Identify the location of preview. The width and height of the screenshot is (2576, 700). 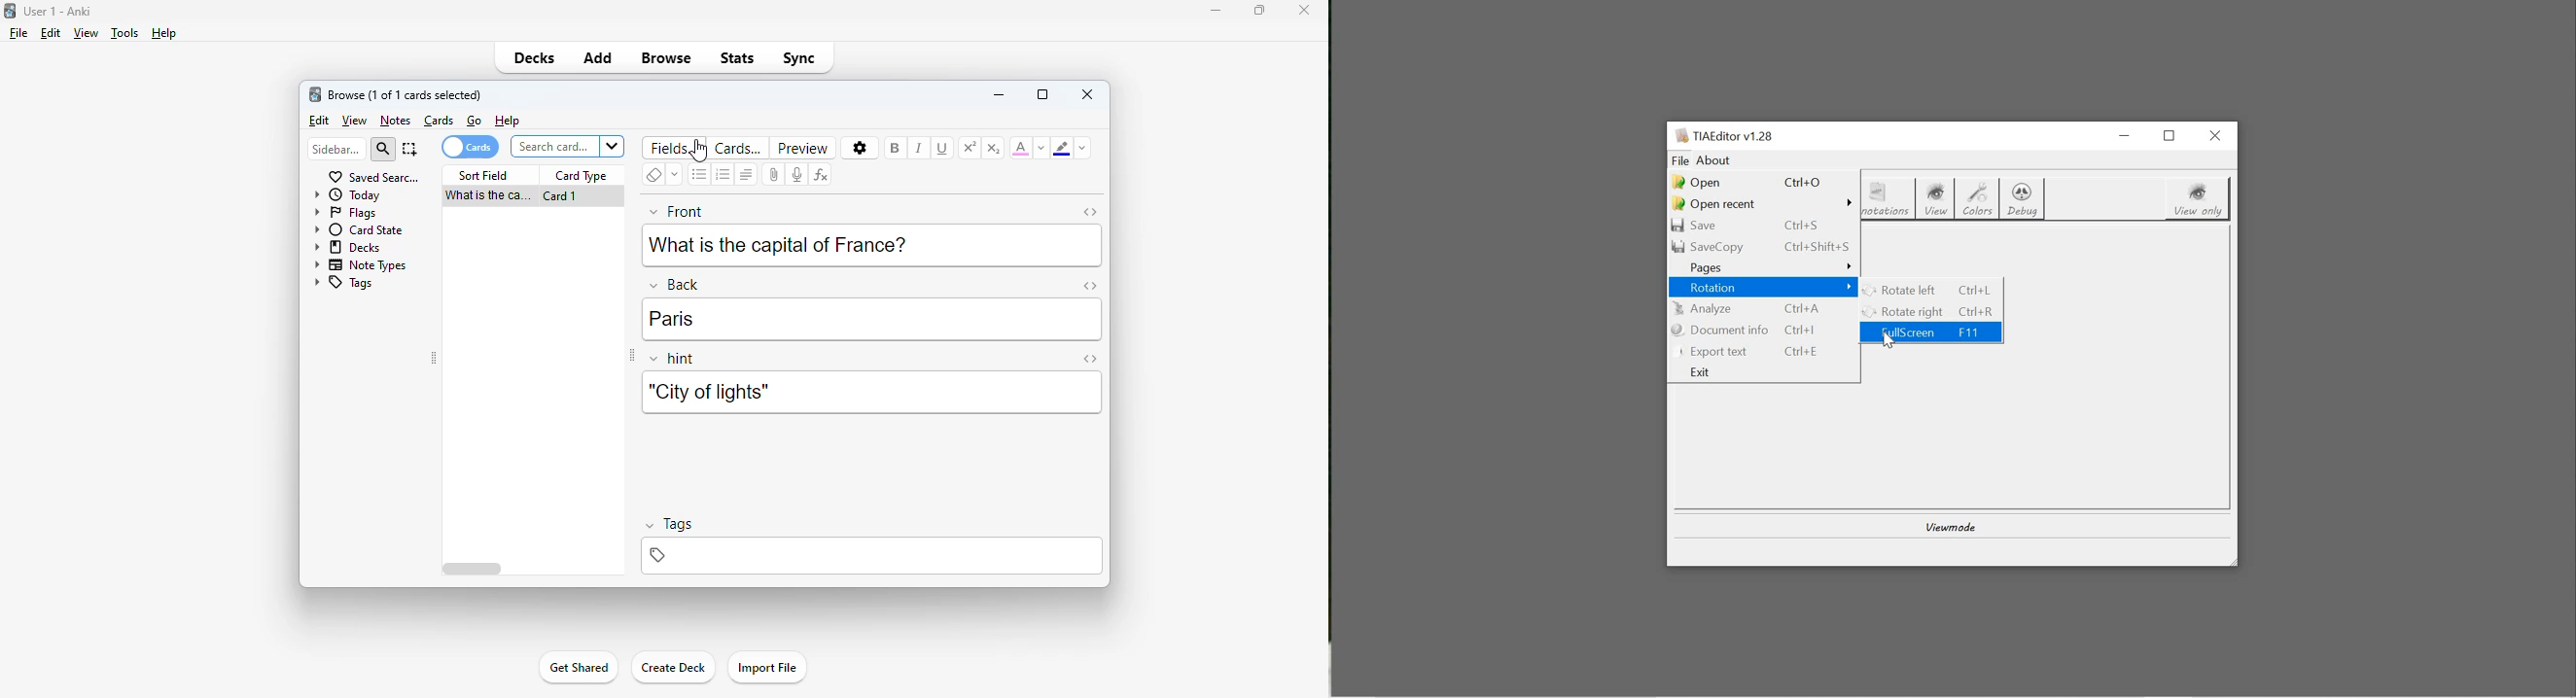
(803, 148).